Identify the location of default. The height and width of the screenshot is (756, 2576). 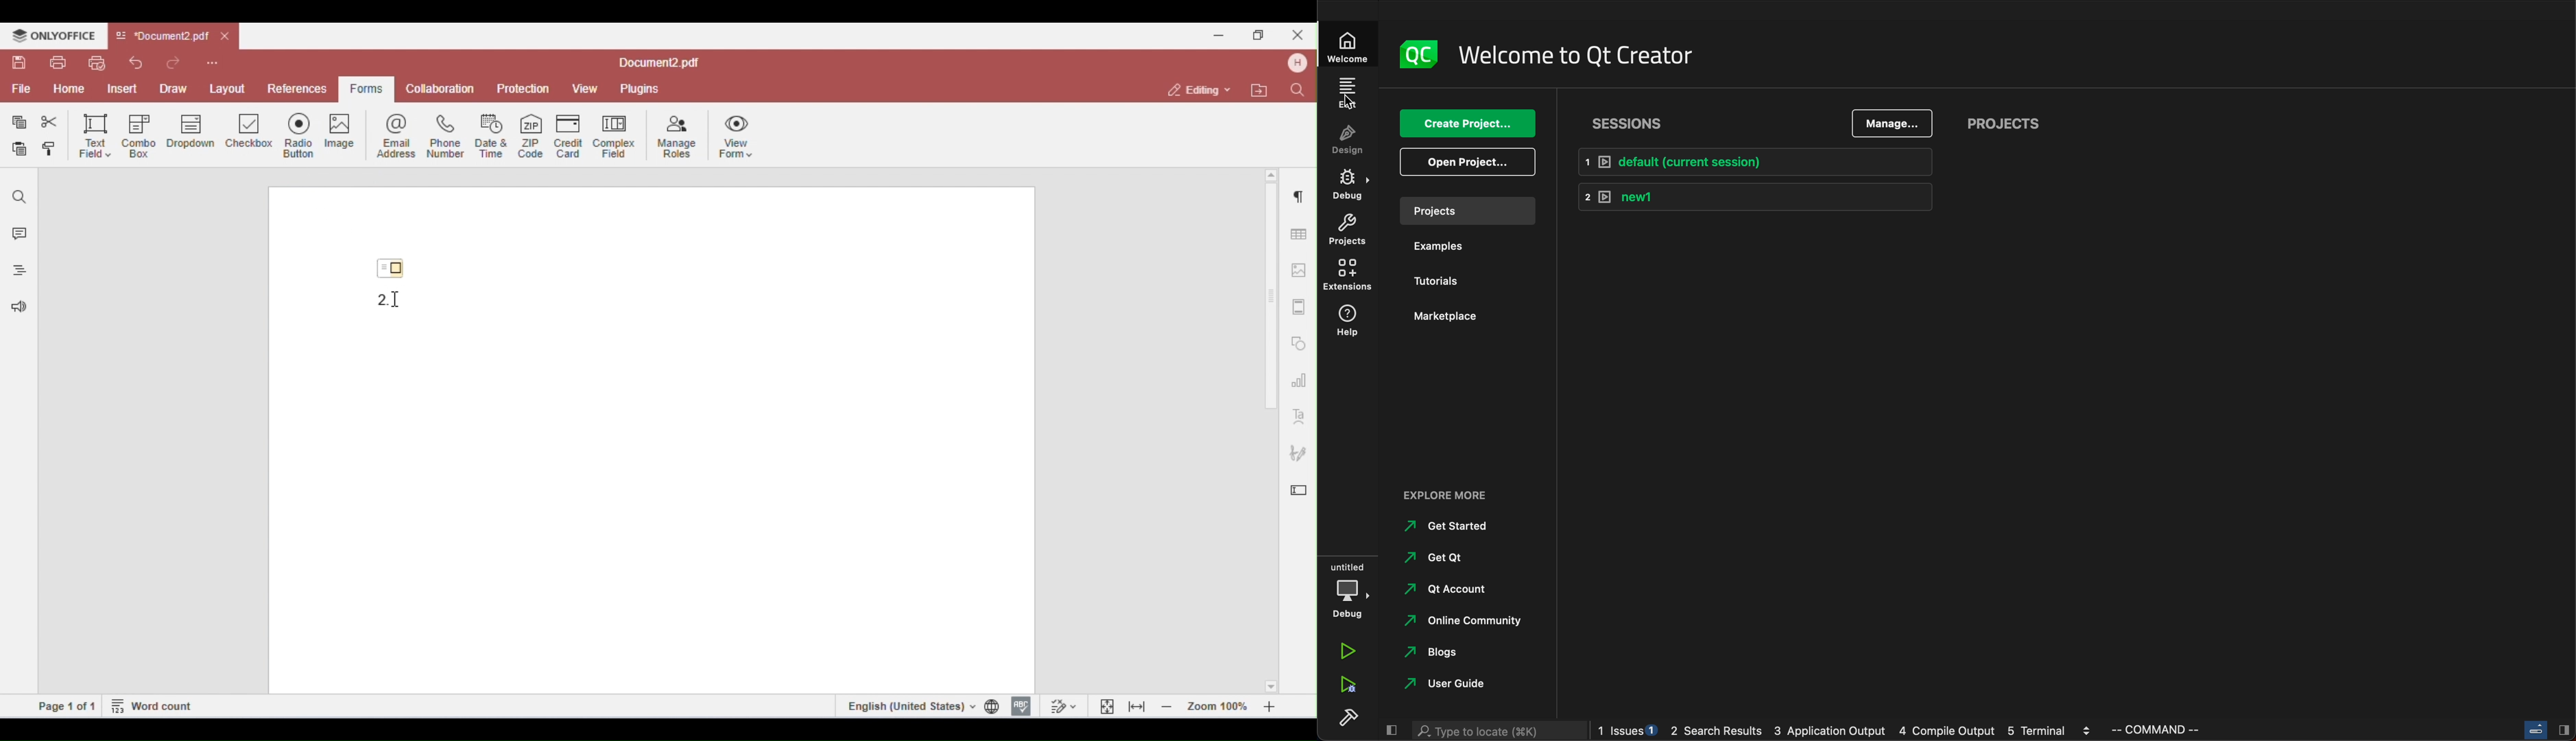
(1747, 161).